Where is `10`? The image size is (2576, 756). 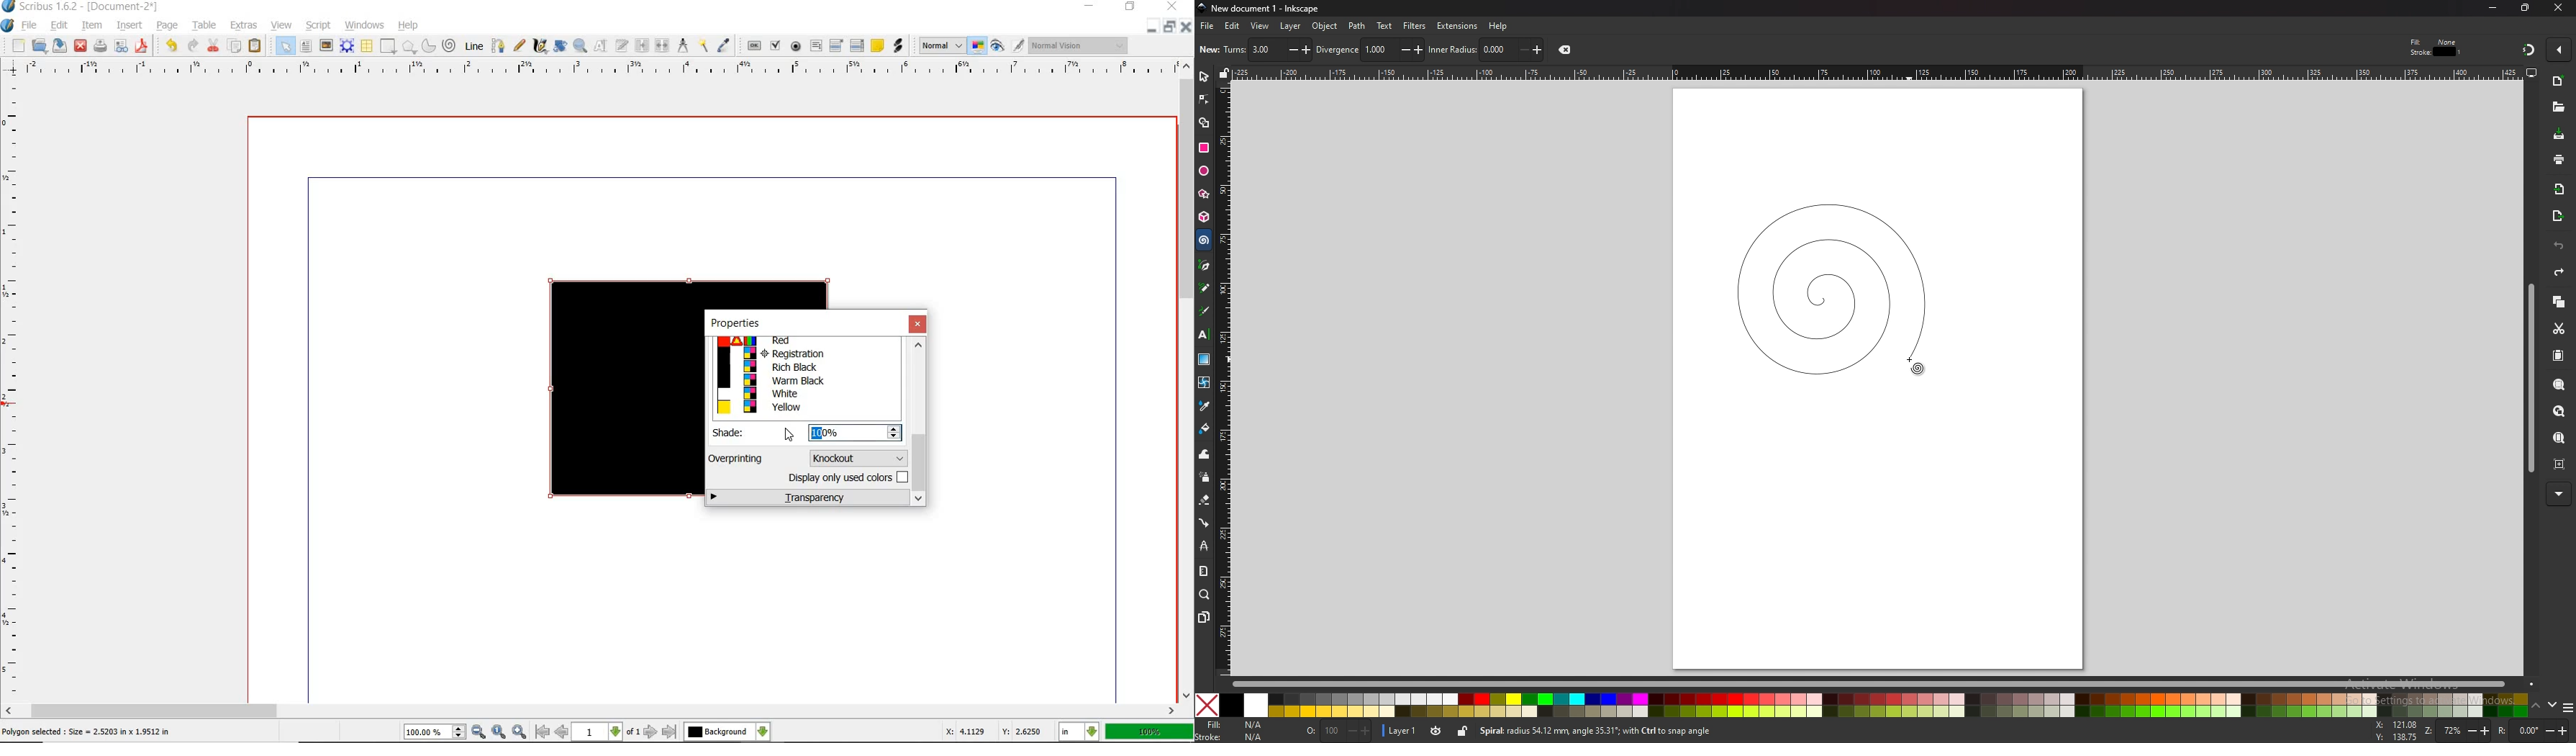 10 is located at coordinates (816, 433).